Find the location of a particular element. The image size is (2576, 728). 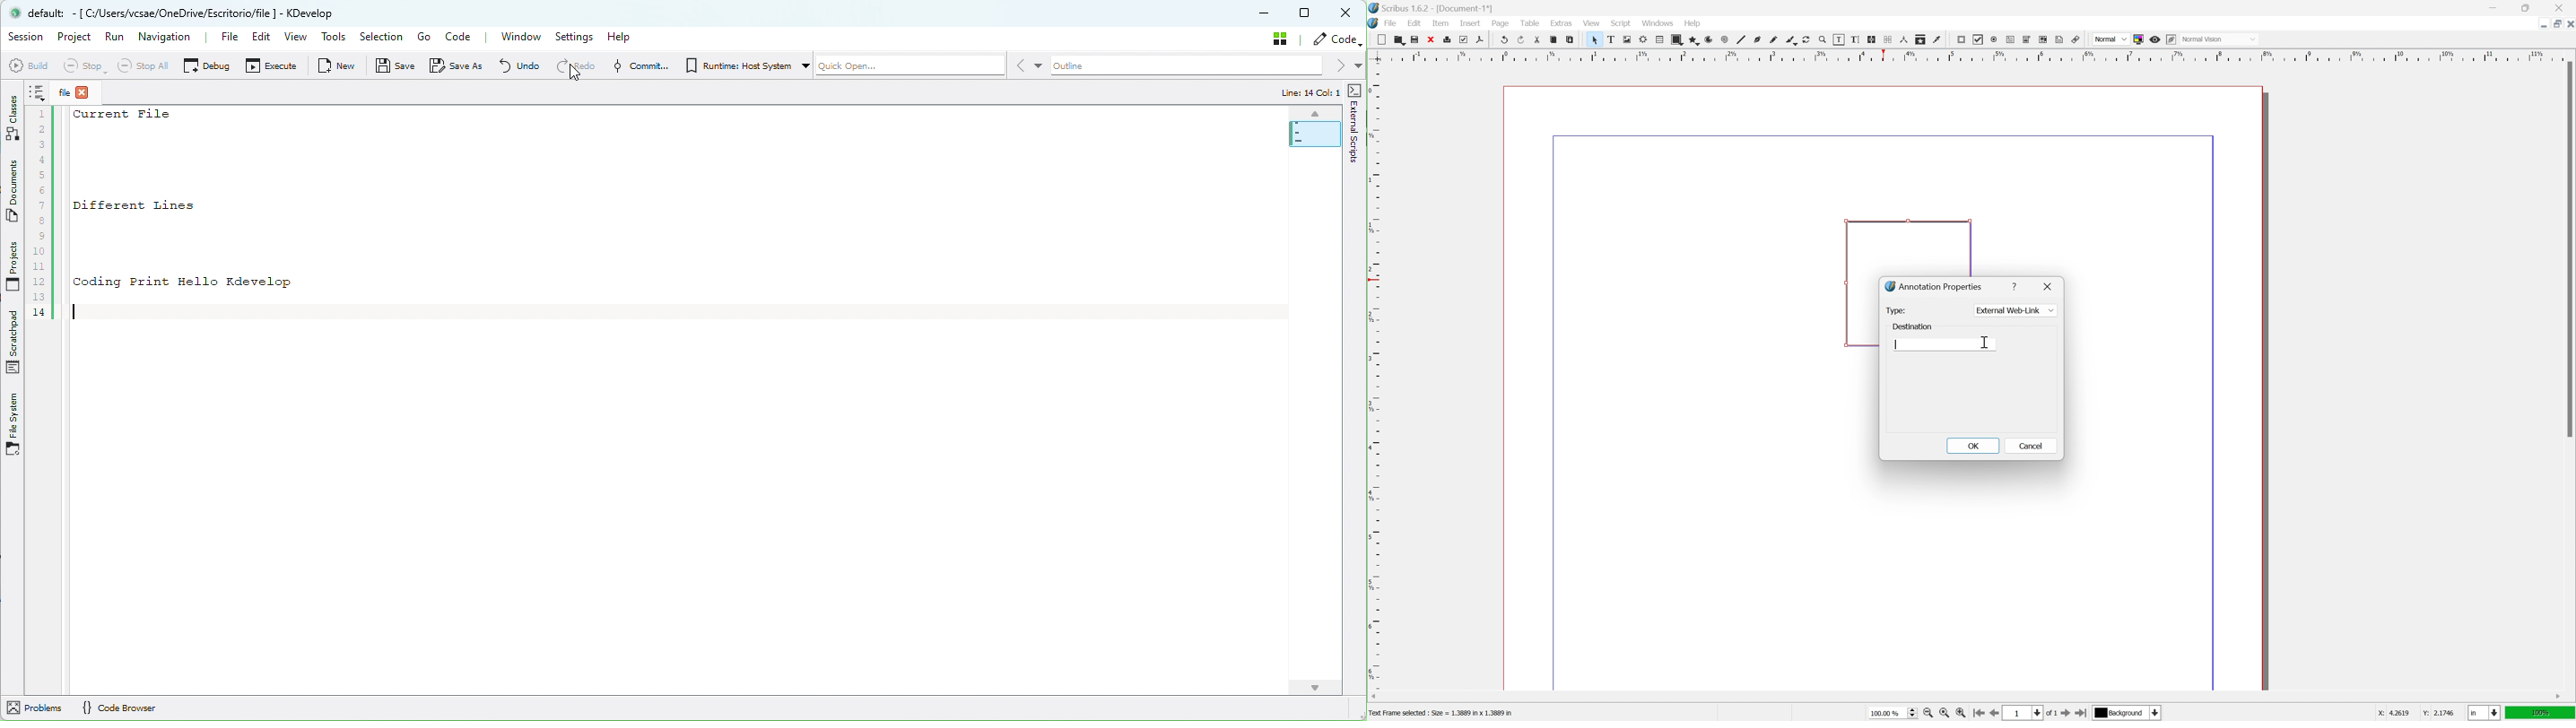

ruler is located at coordinates (1374, 376).